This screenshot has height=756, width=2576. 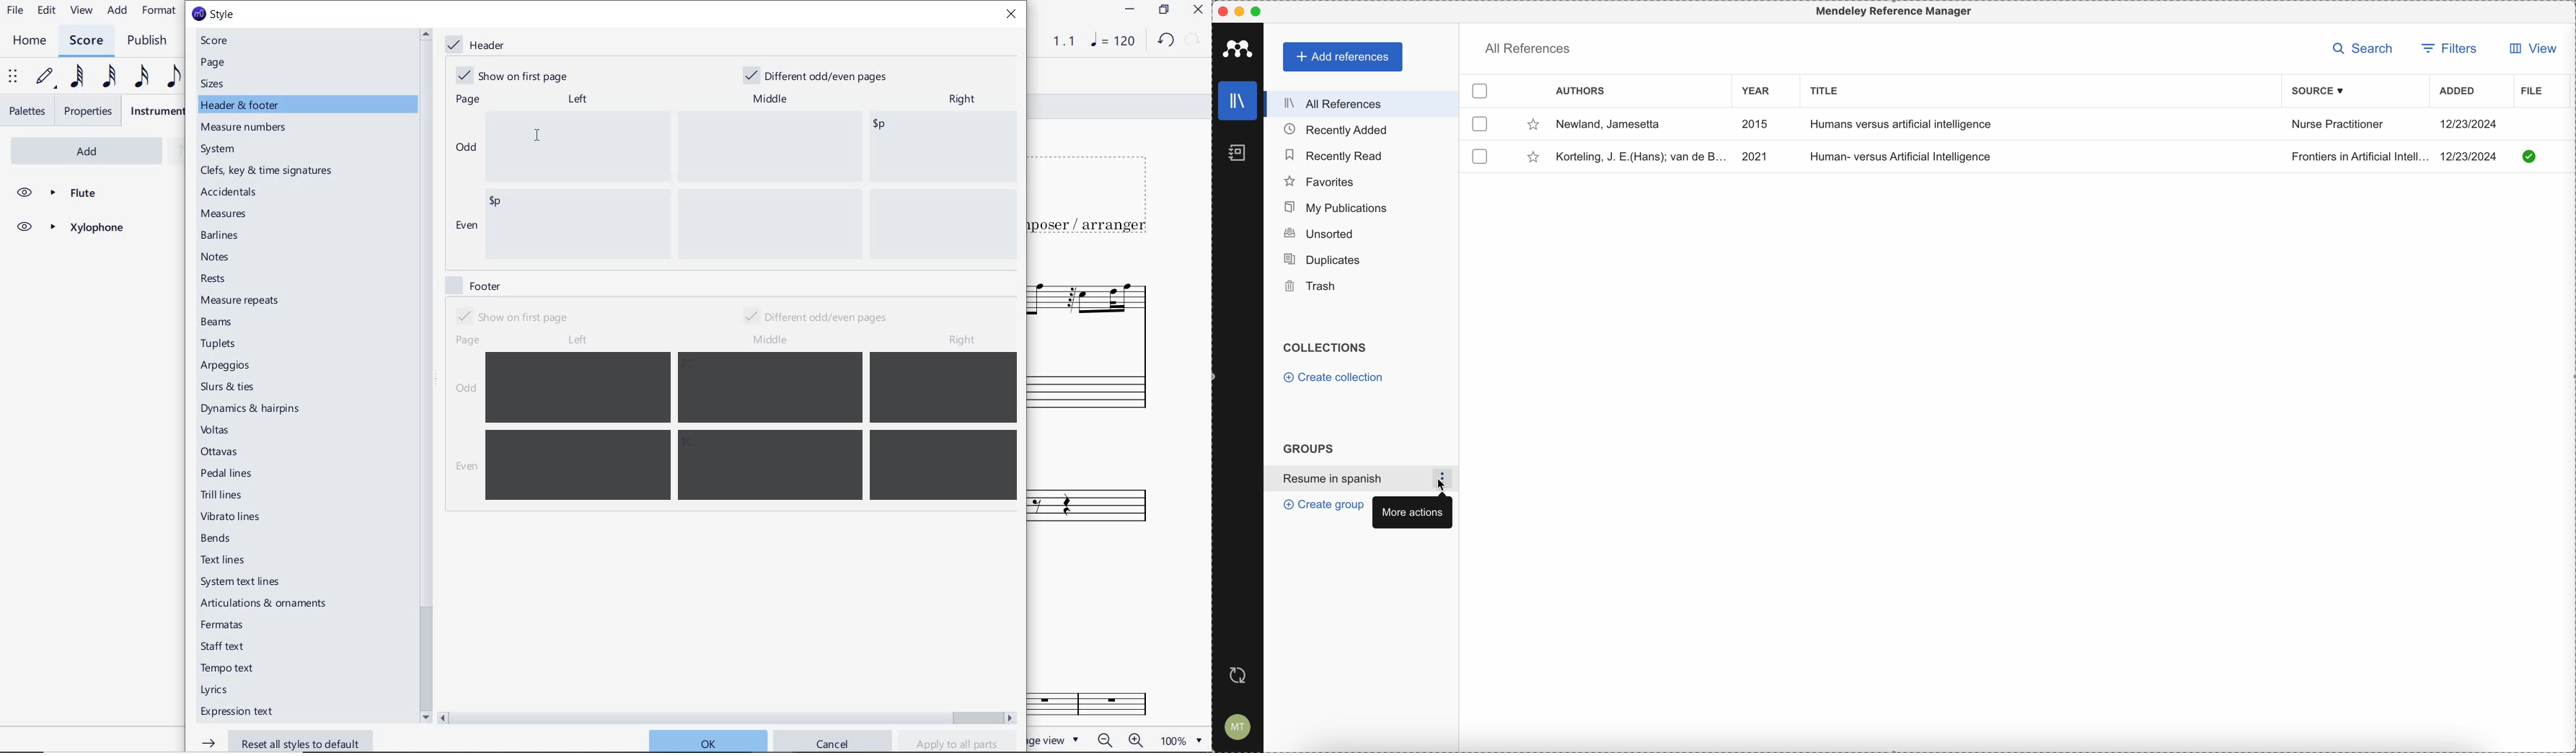 What do you see at coordinates (1482, 154) in the screenshot?
I see `checkbox` at bounding box center [1482, 154].